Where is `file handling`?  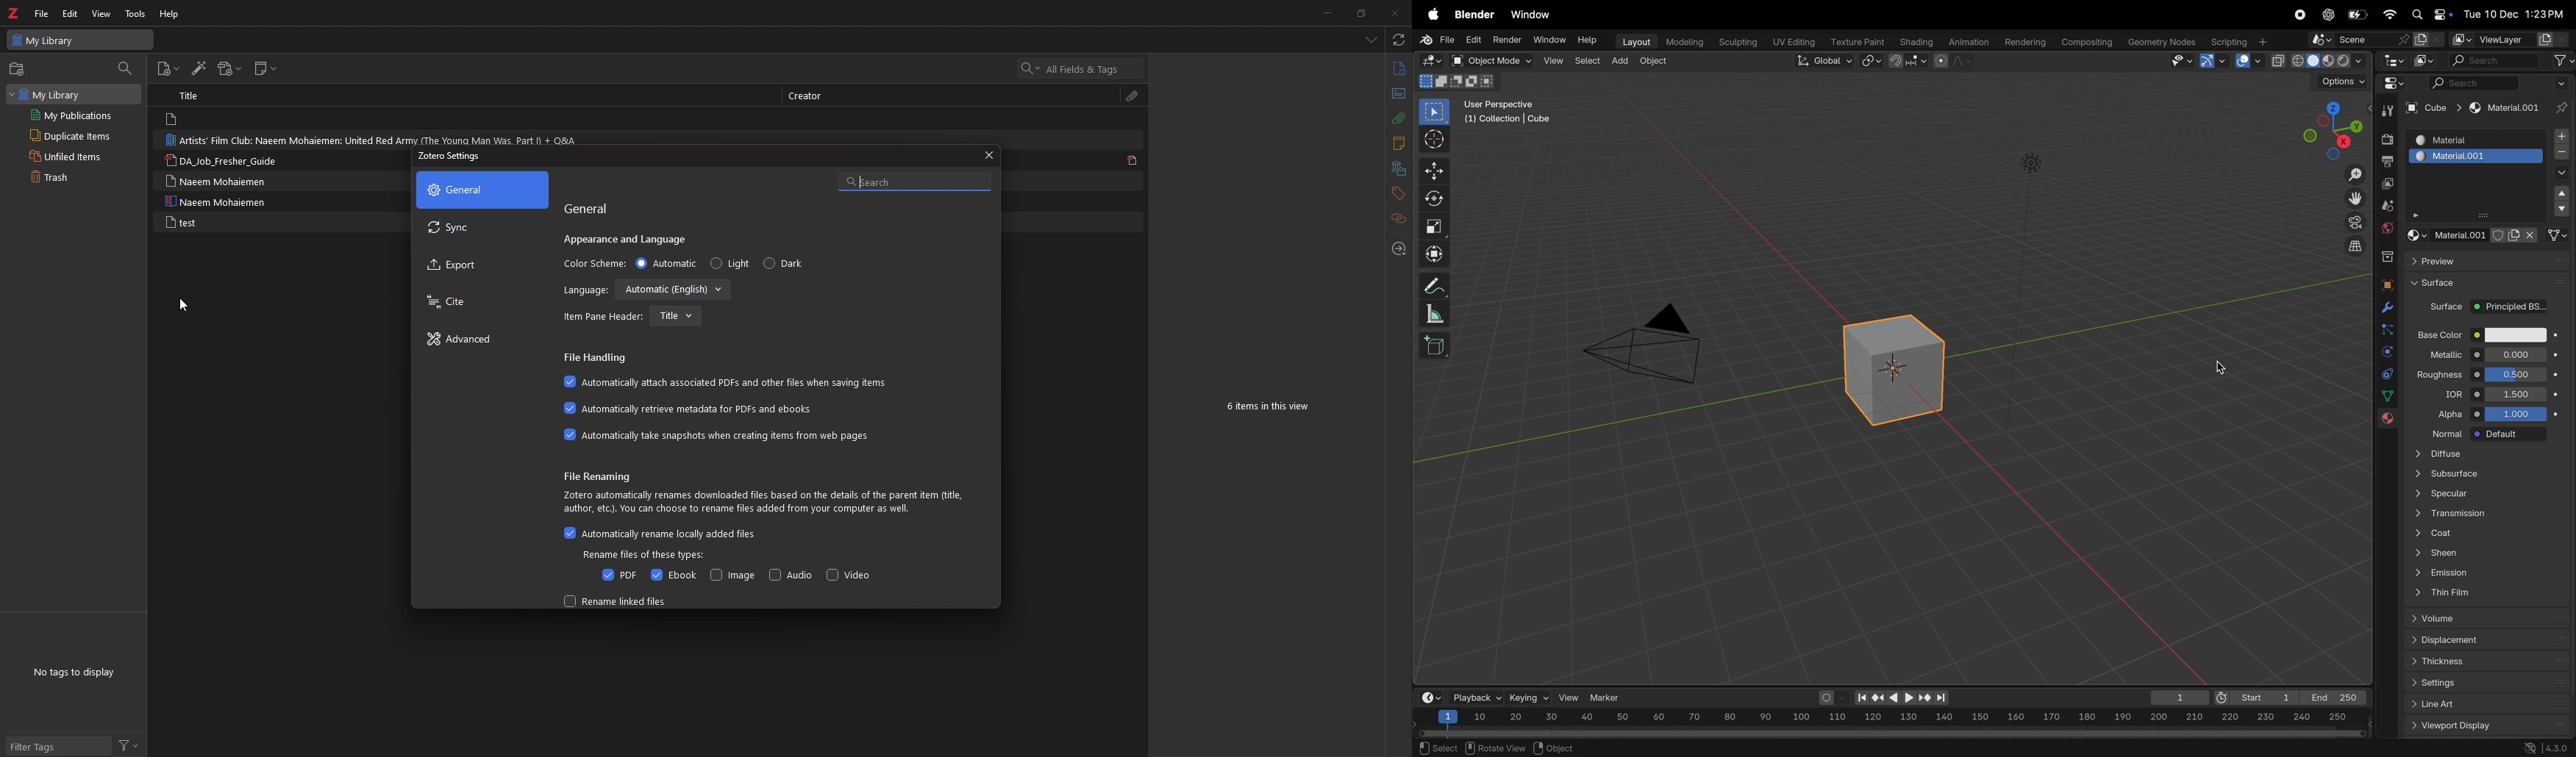
file handling is located at coordinates (598, 357).